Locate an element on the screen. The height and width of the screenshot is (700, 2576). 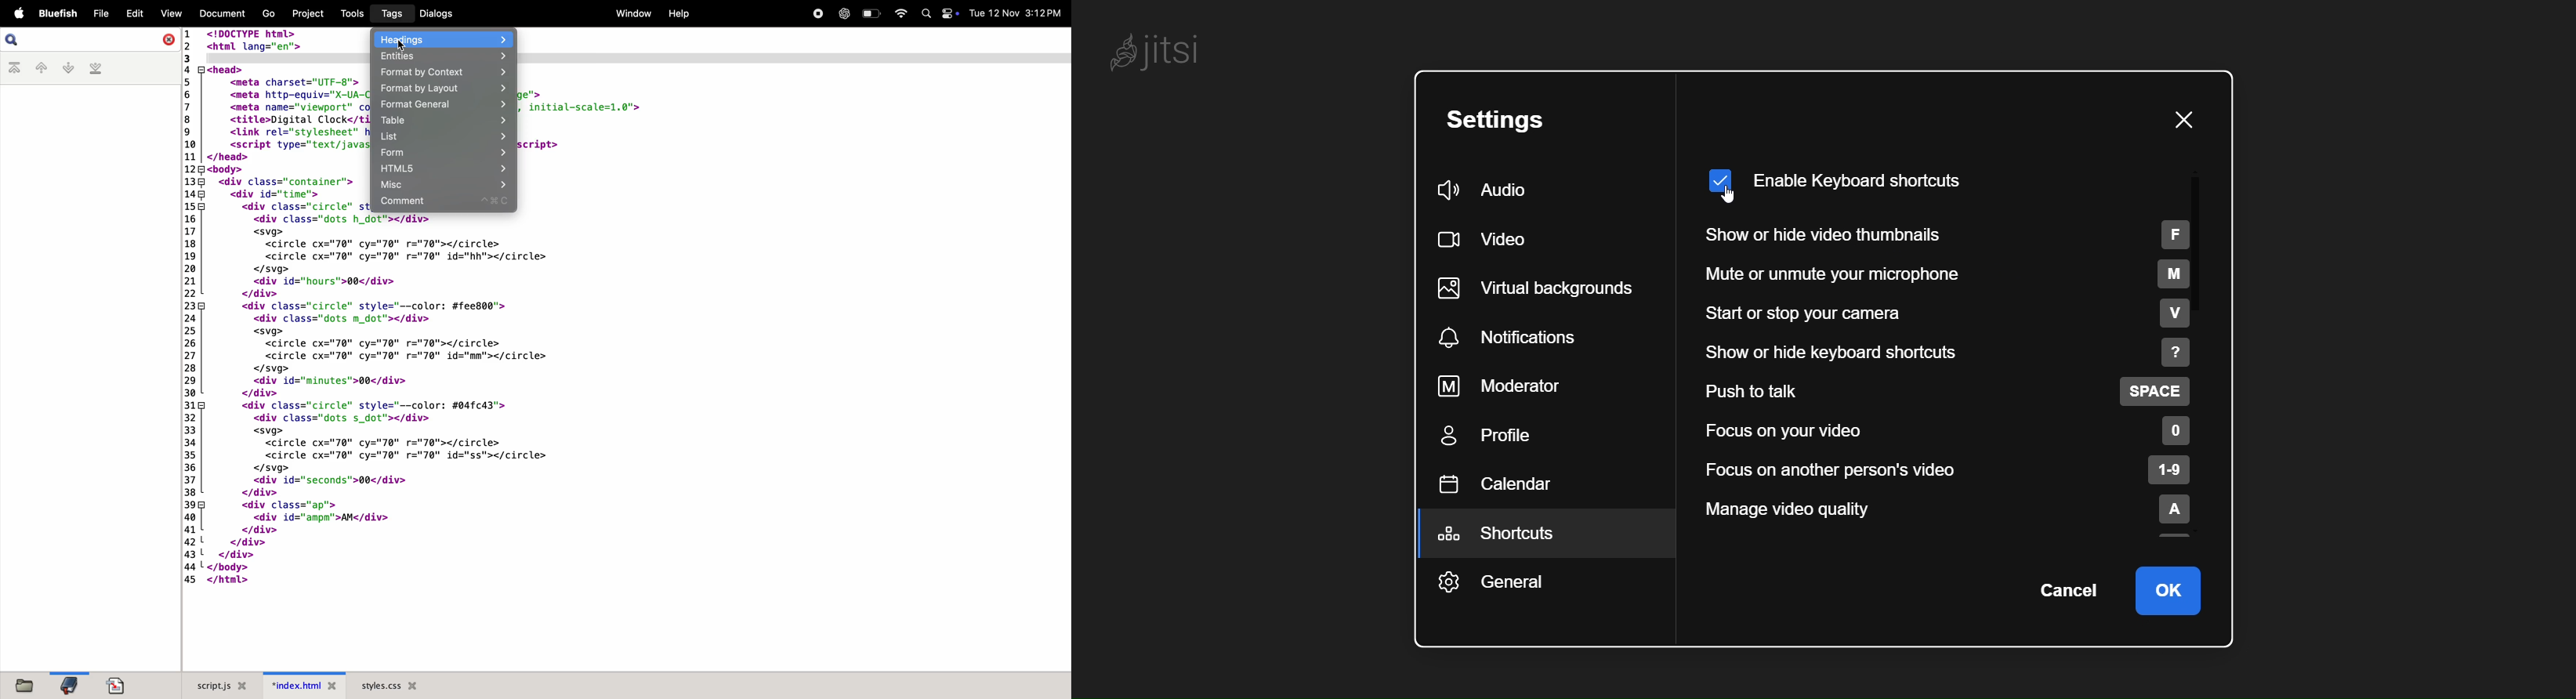
tue 12 nov 3:12 pm is located at coordinates (1016, 13).